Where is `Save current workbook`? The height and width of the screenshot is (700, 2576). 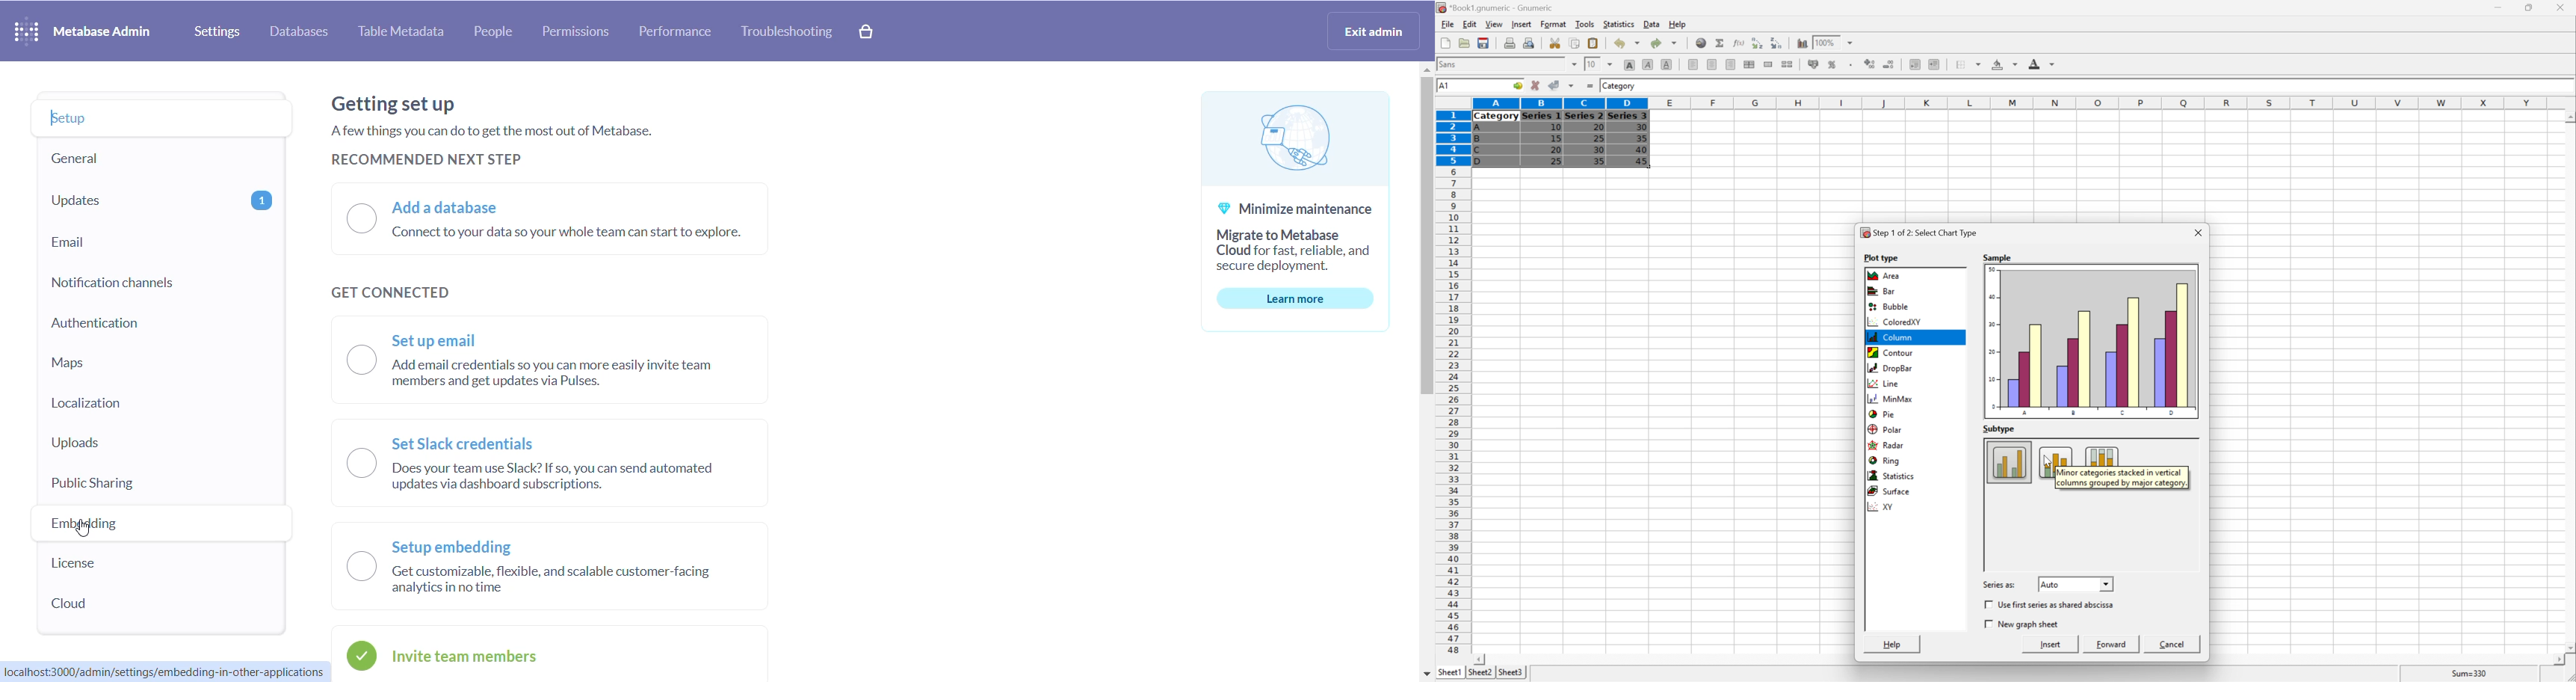 Save current workbook is located at coordinates (1483, 42).